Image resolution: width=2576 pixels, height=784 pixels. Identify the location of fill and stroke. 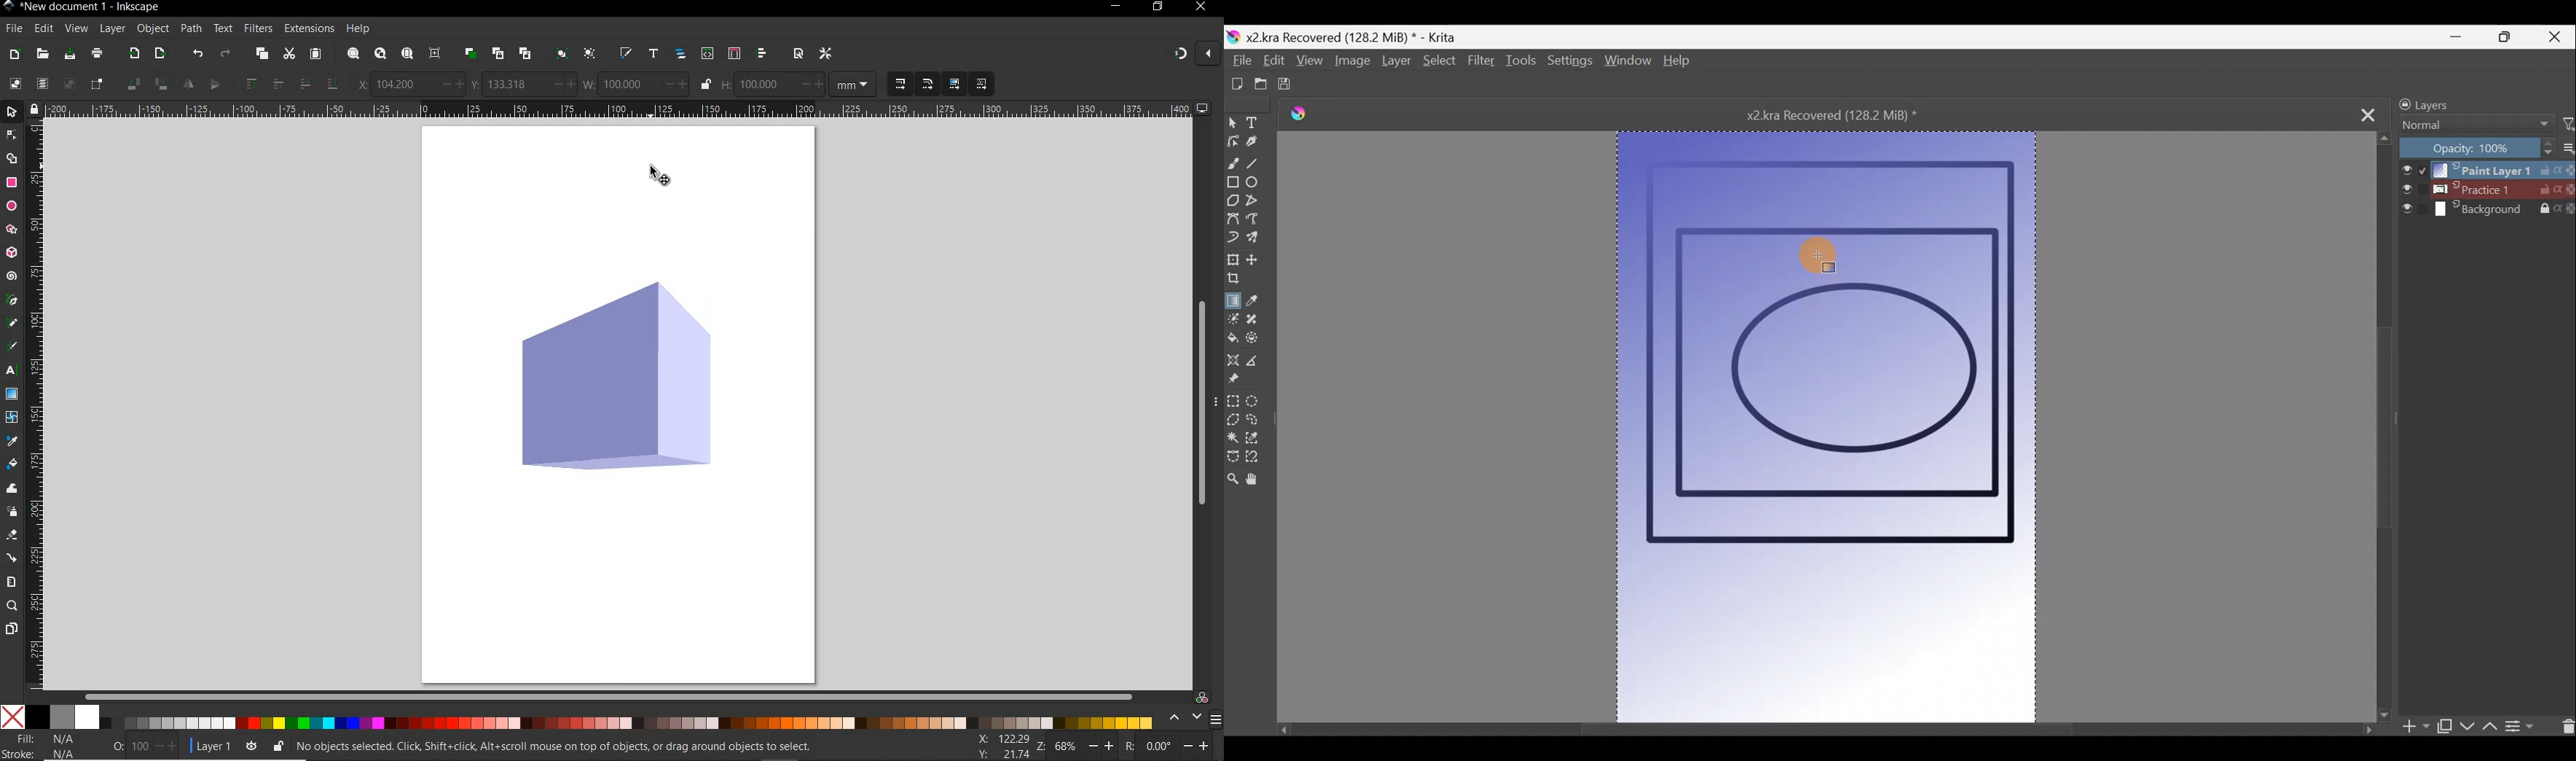
(43, 746).